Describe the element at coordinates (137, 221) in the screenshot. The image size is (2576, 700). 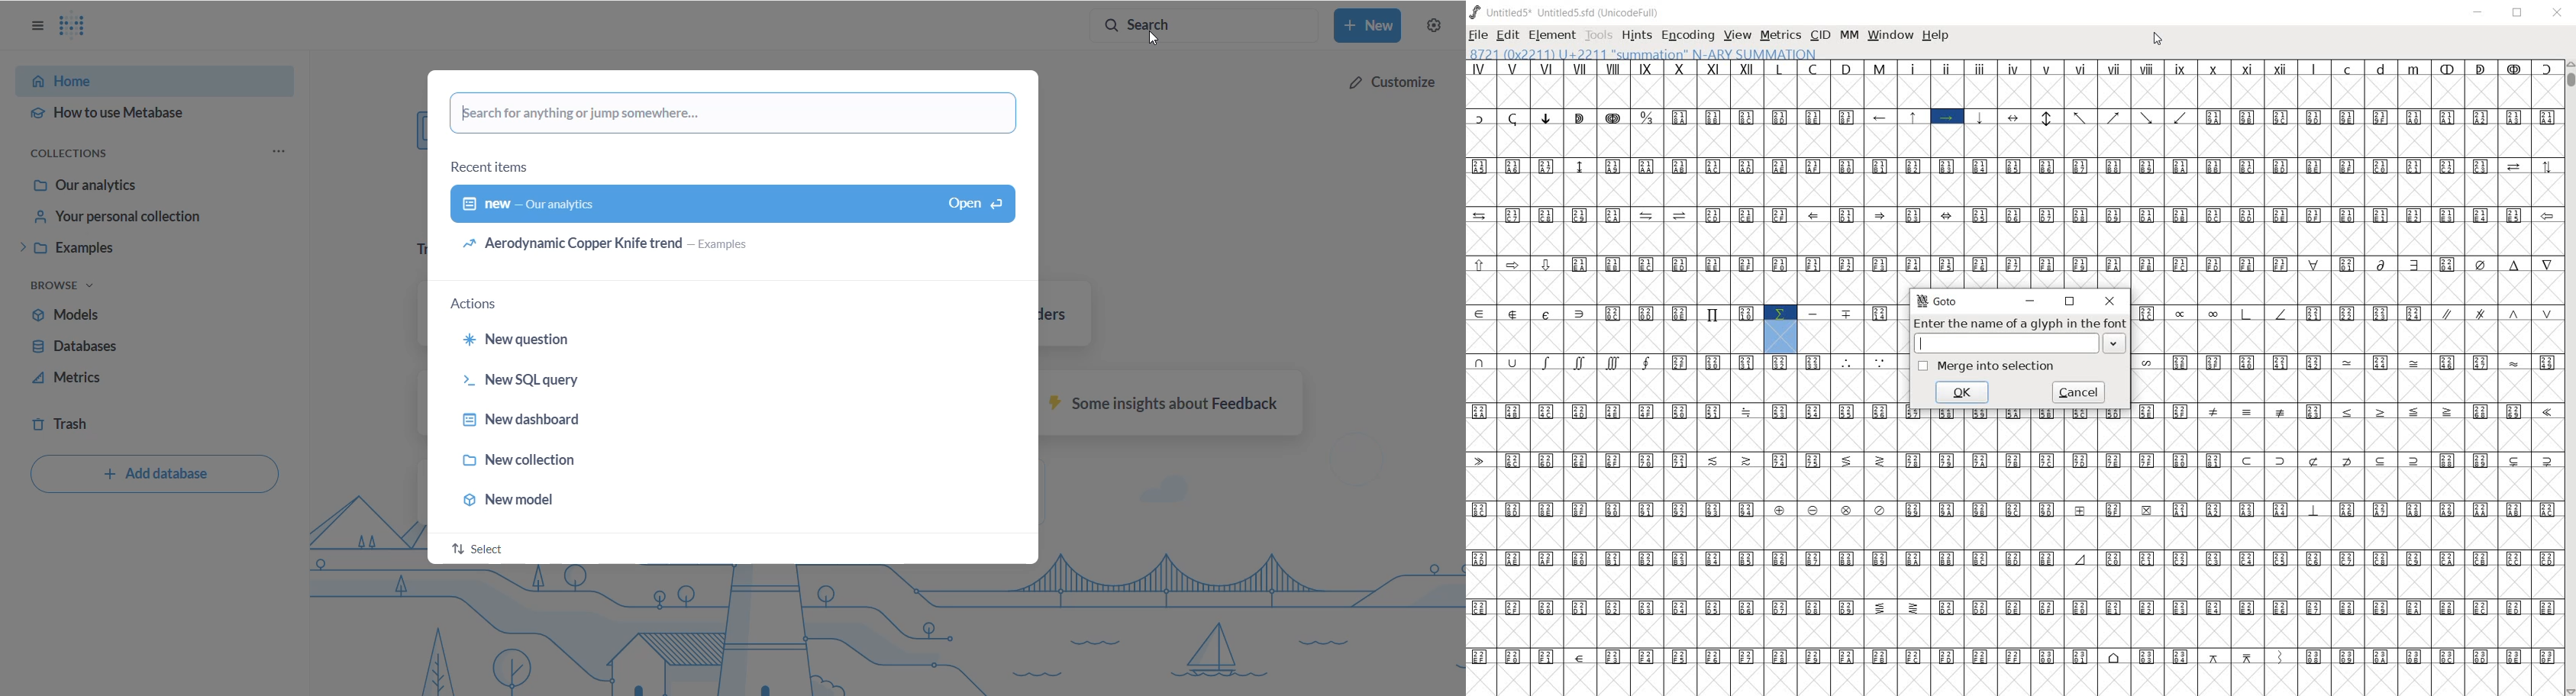
I see `your personal collection` at that location.